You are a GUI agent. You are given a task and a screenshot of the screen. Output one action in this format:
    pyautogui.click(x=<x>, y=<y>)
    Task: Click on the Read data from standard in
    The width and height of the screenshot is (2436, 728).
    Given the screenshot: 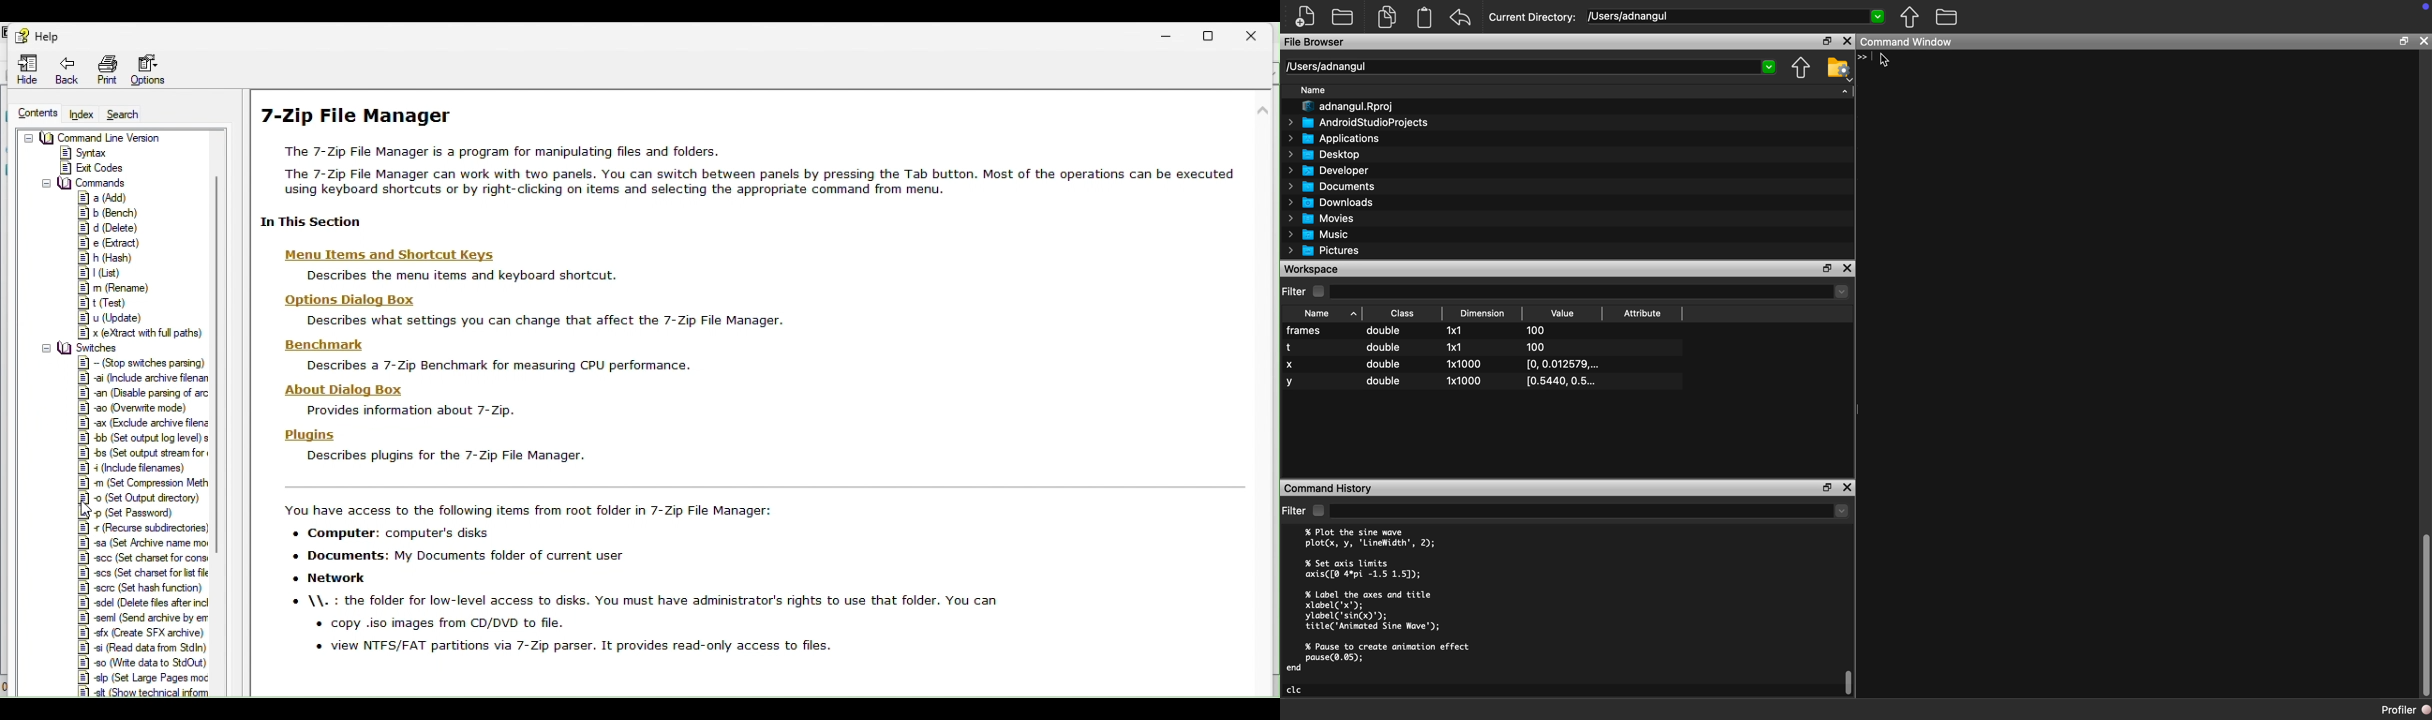 What is the action you would take?
    pyautogui.click(x=140, y=647)
    